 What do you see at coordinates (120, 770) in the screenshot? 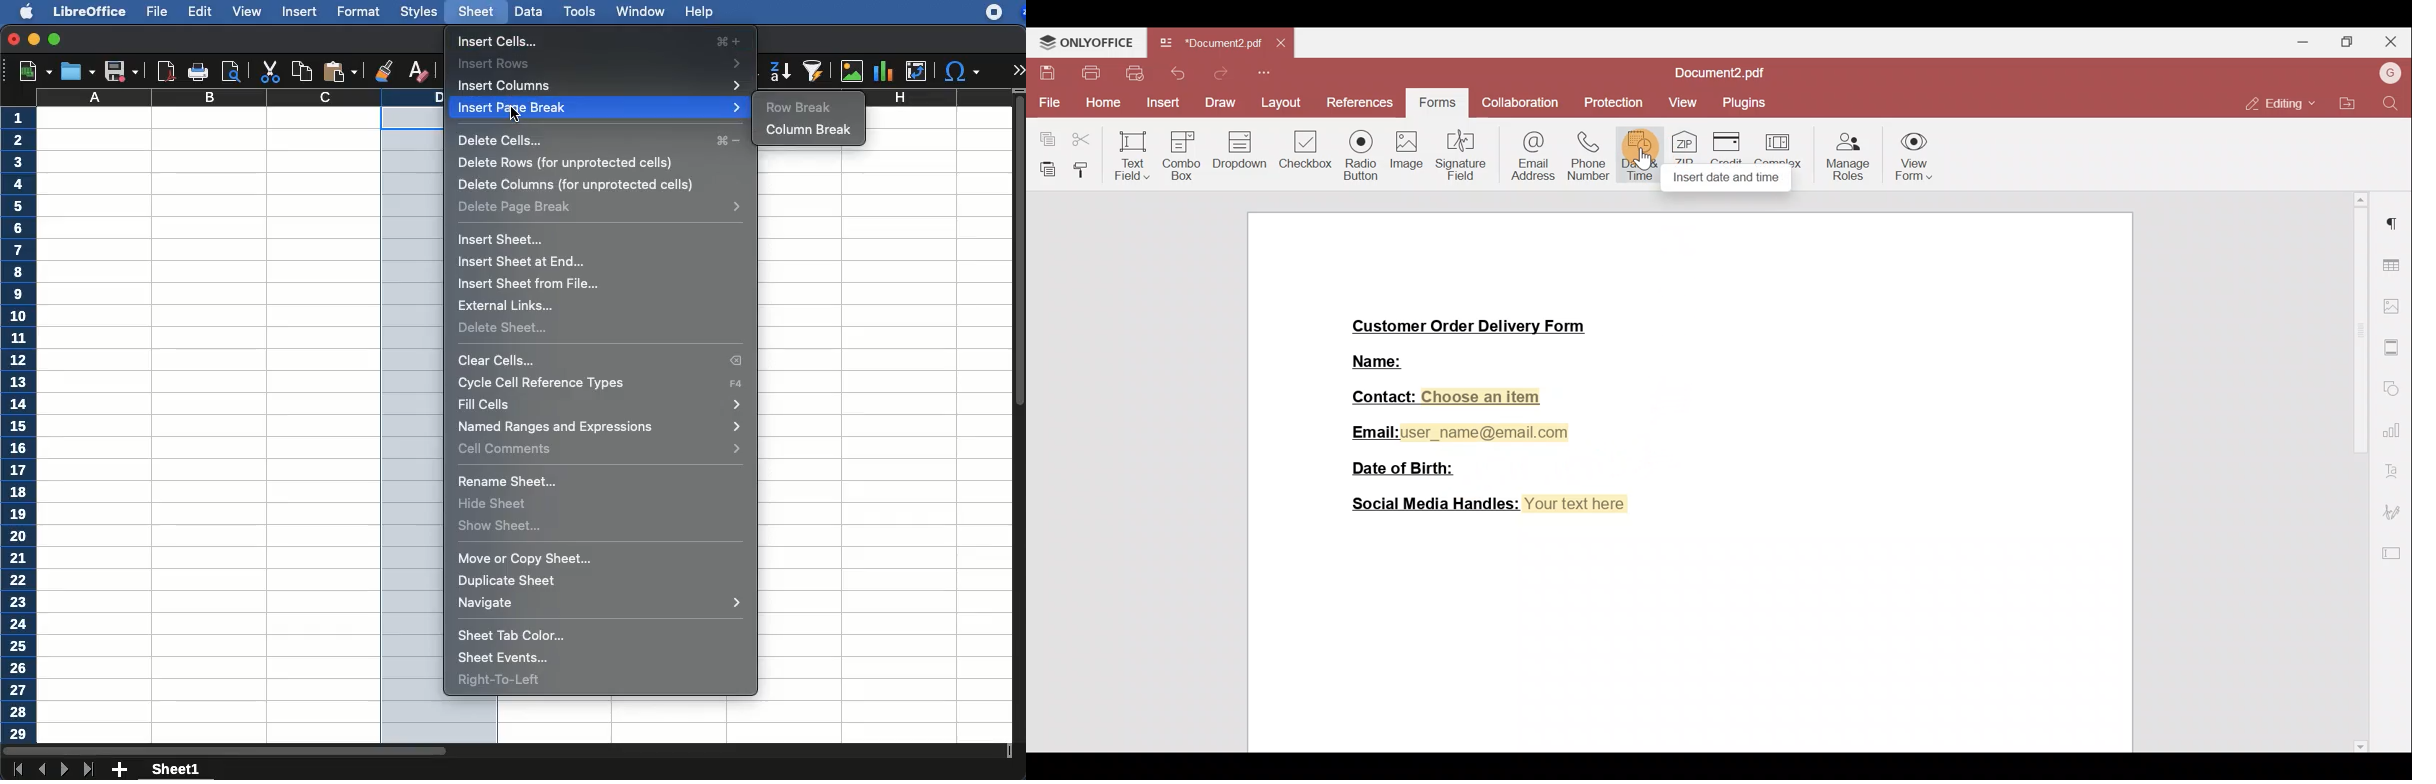
I see `add` at bounding box center [120, 770].